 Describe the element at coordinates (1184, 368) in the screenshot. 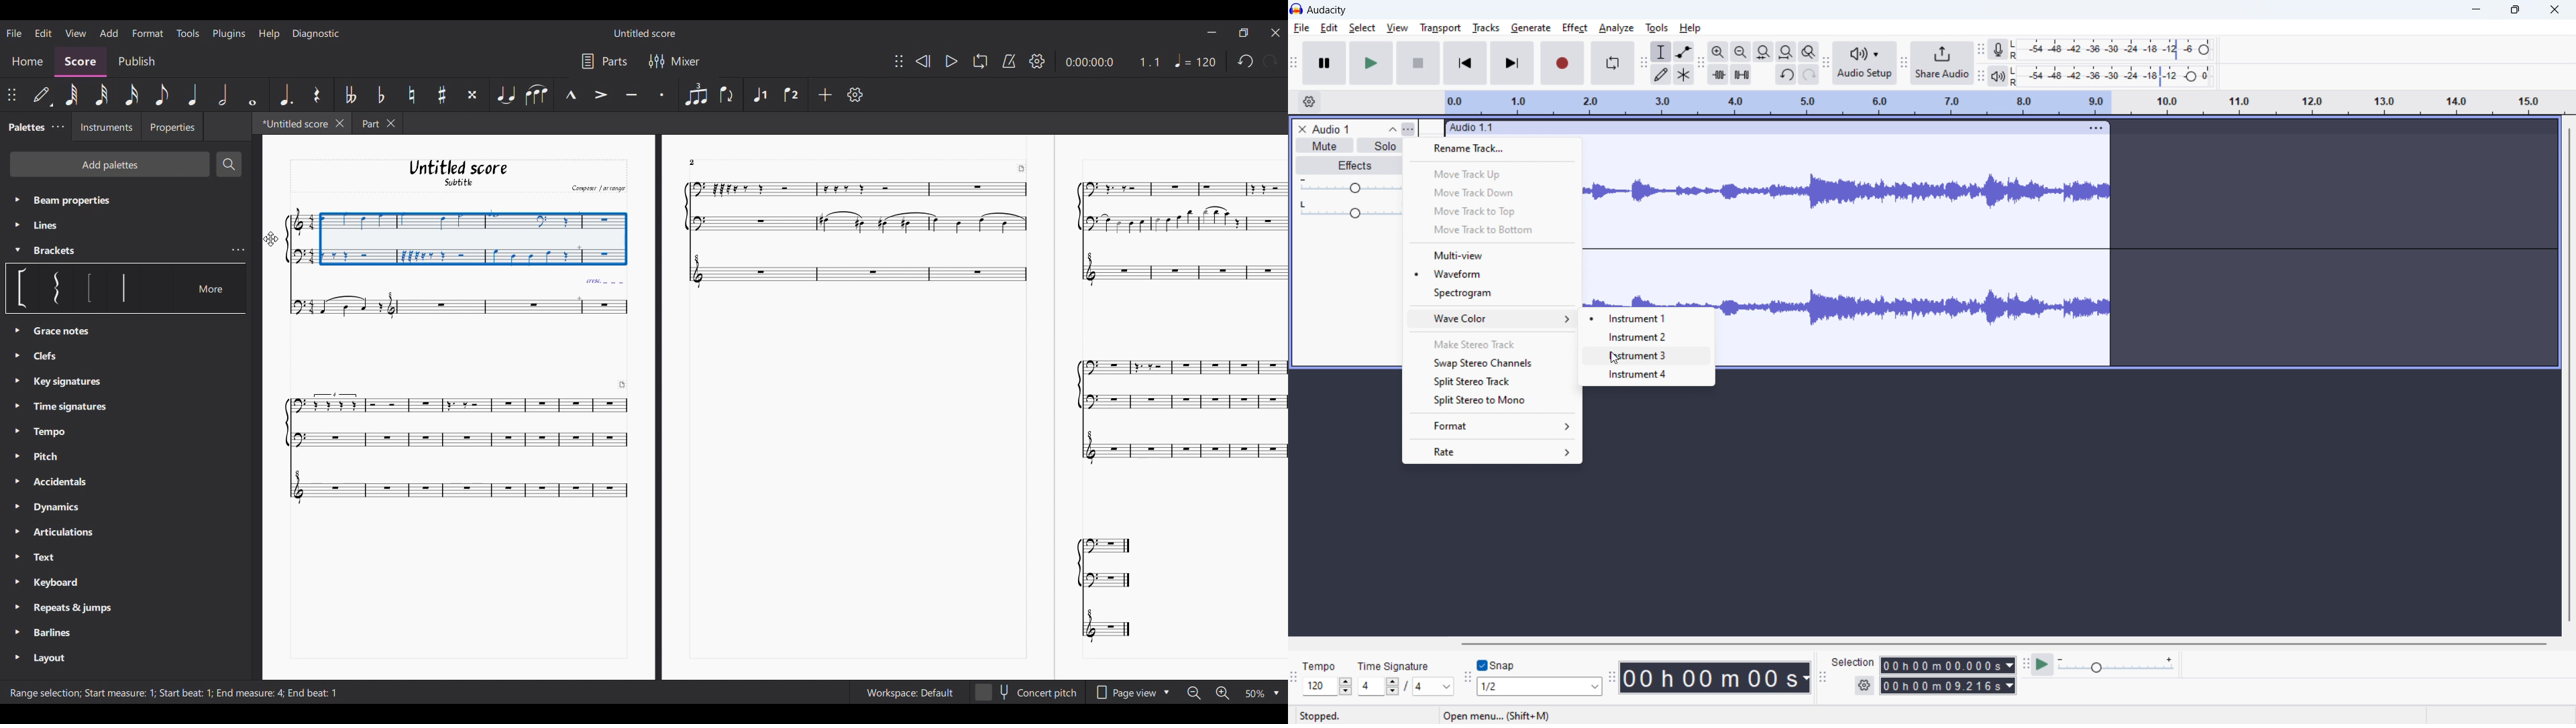

I see `` at that location.